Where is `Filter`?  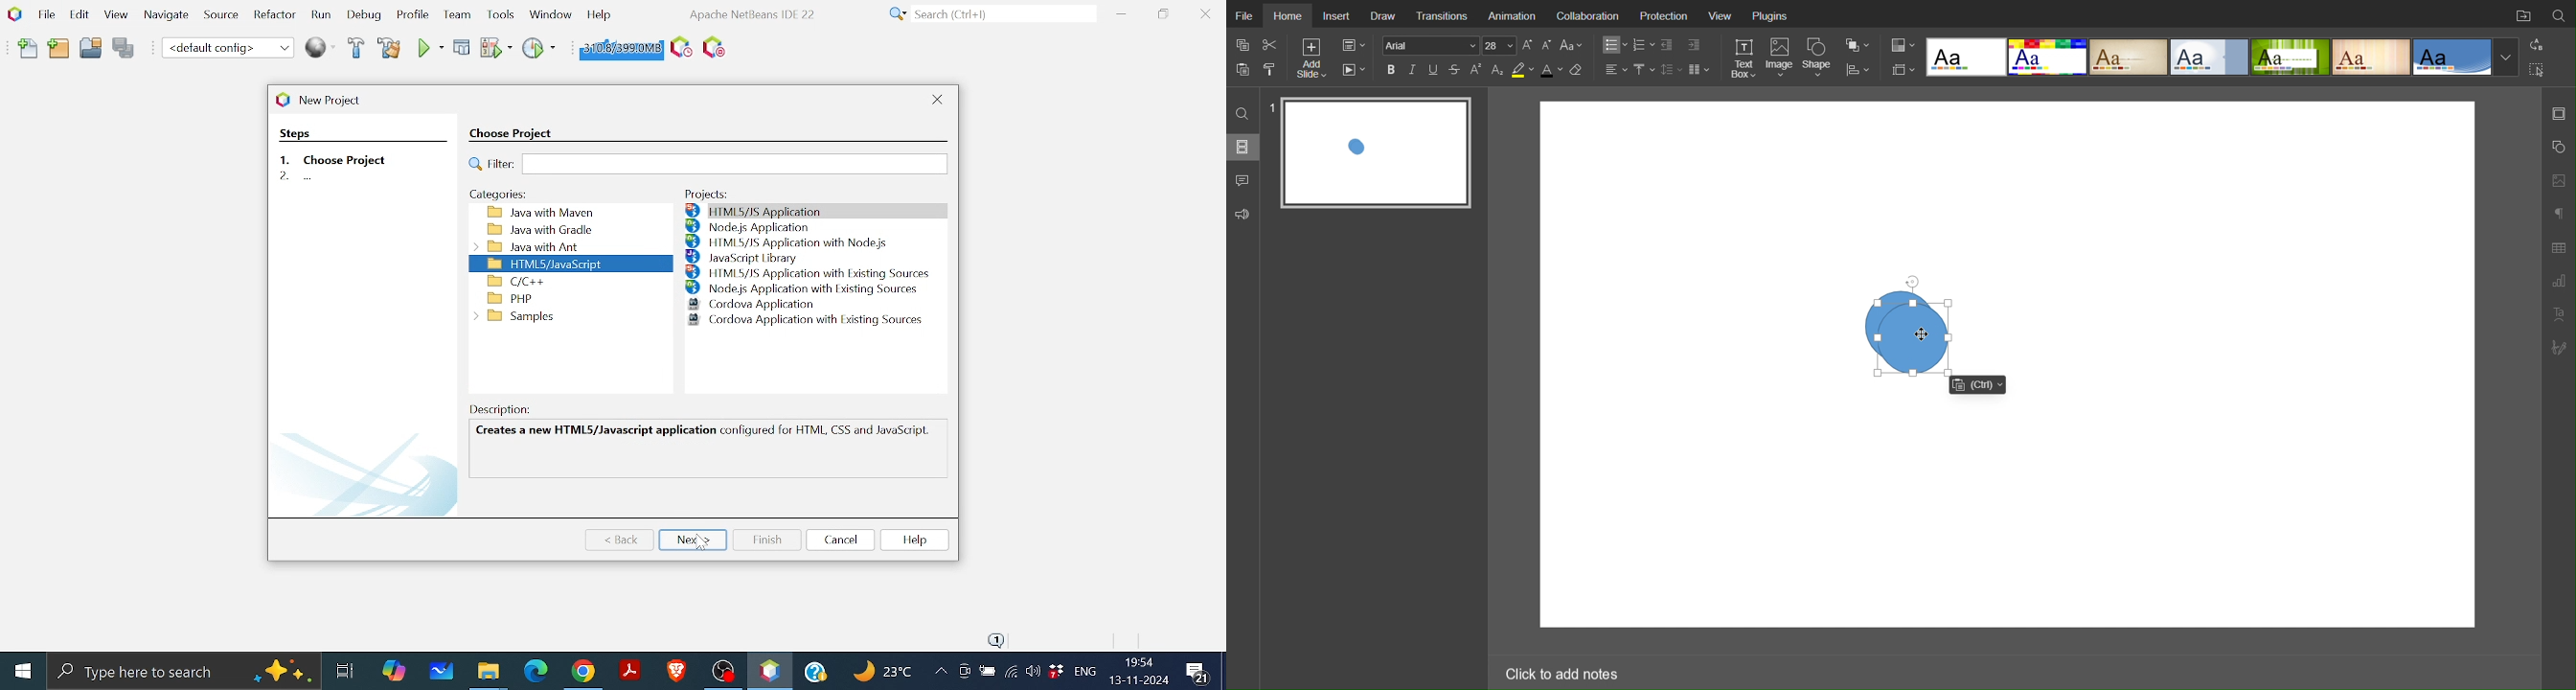
Filter is located at coordinates (706, 163).